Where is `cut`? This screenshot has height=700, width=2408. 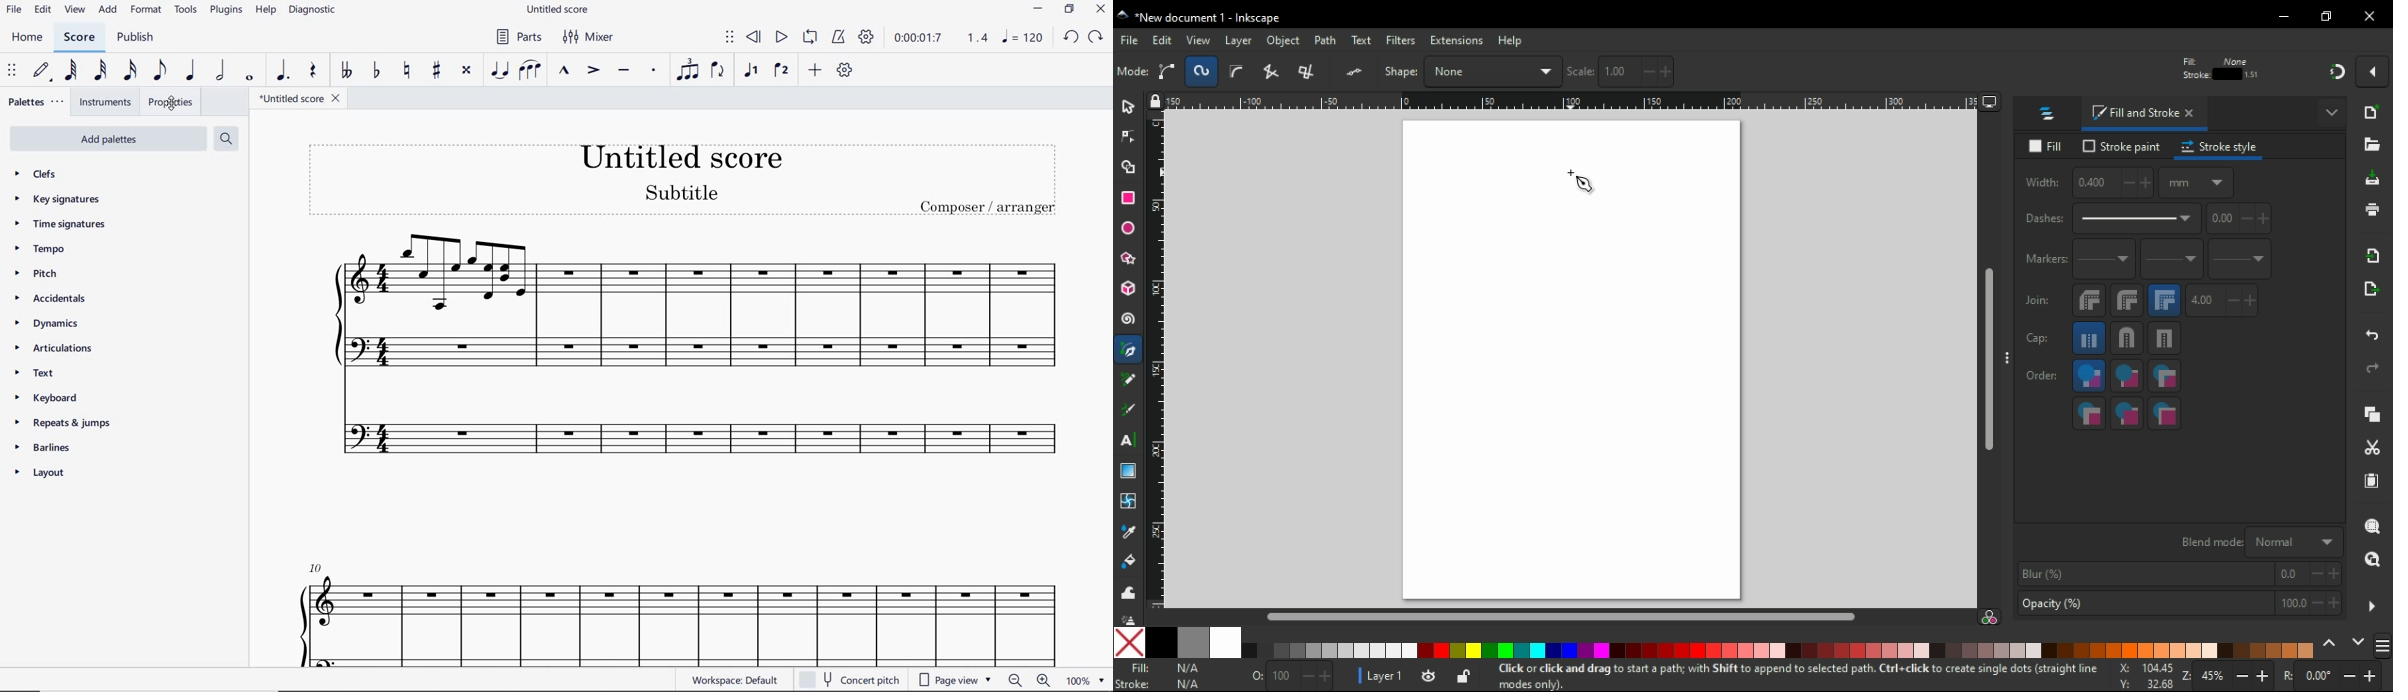 cut is located at coordinates (2371, 449).